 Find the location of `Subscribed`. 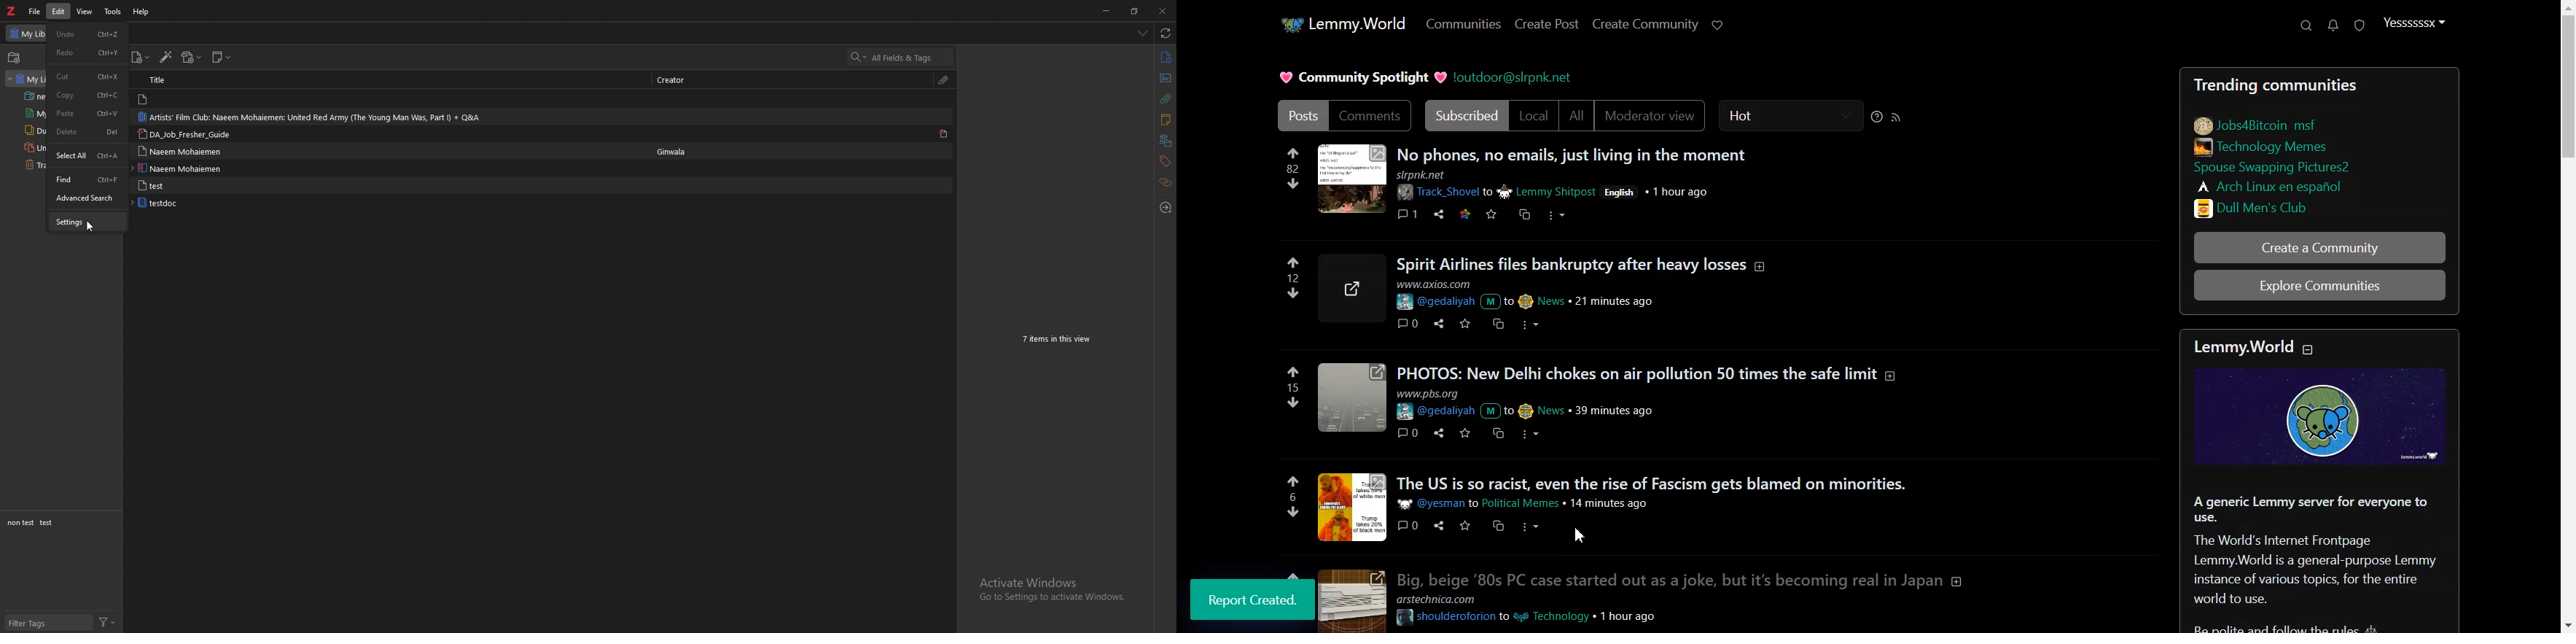

Subscribed is located at coordinates (1464, 116).